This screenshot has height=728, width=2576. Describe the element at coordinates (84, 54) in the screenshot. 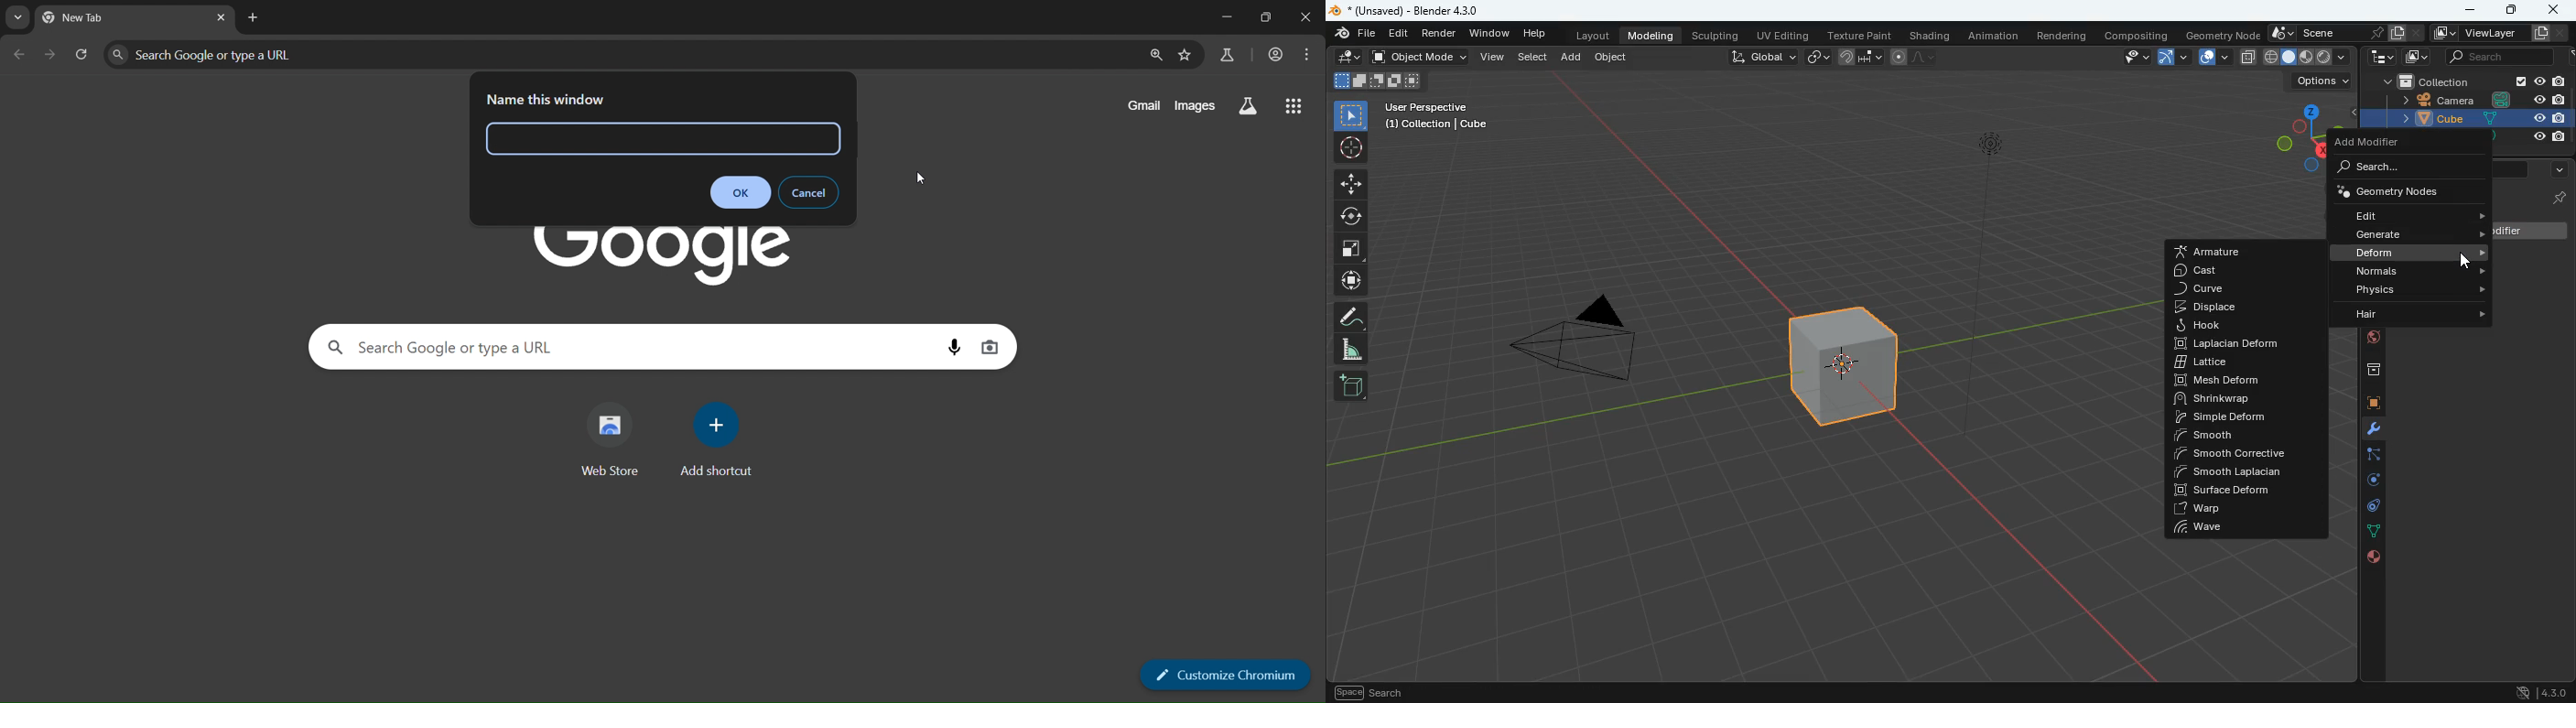

I see `reload tab` at that location.